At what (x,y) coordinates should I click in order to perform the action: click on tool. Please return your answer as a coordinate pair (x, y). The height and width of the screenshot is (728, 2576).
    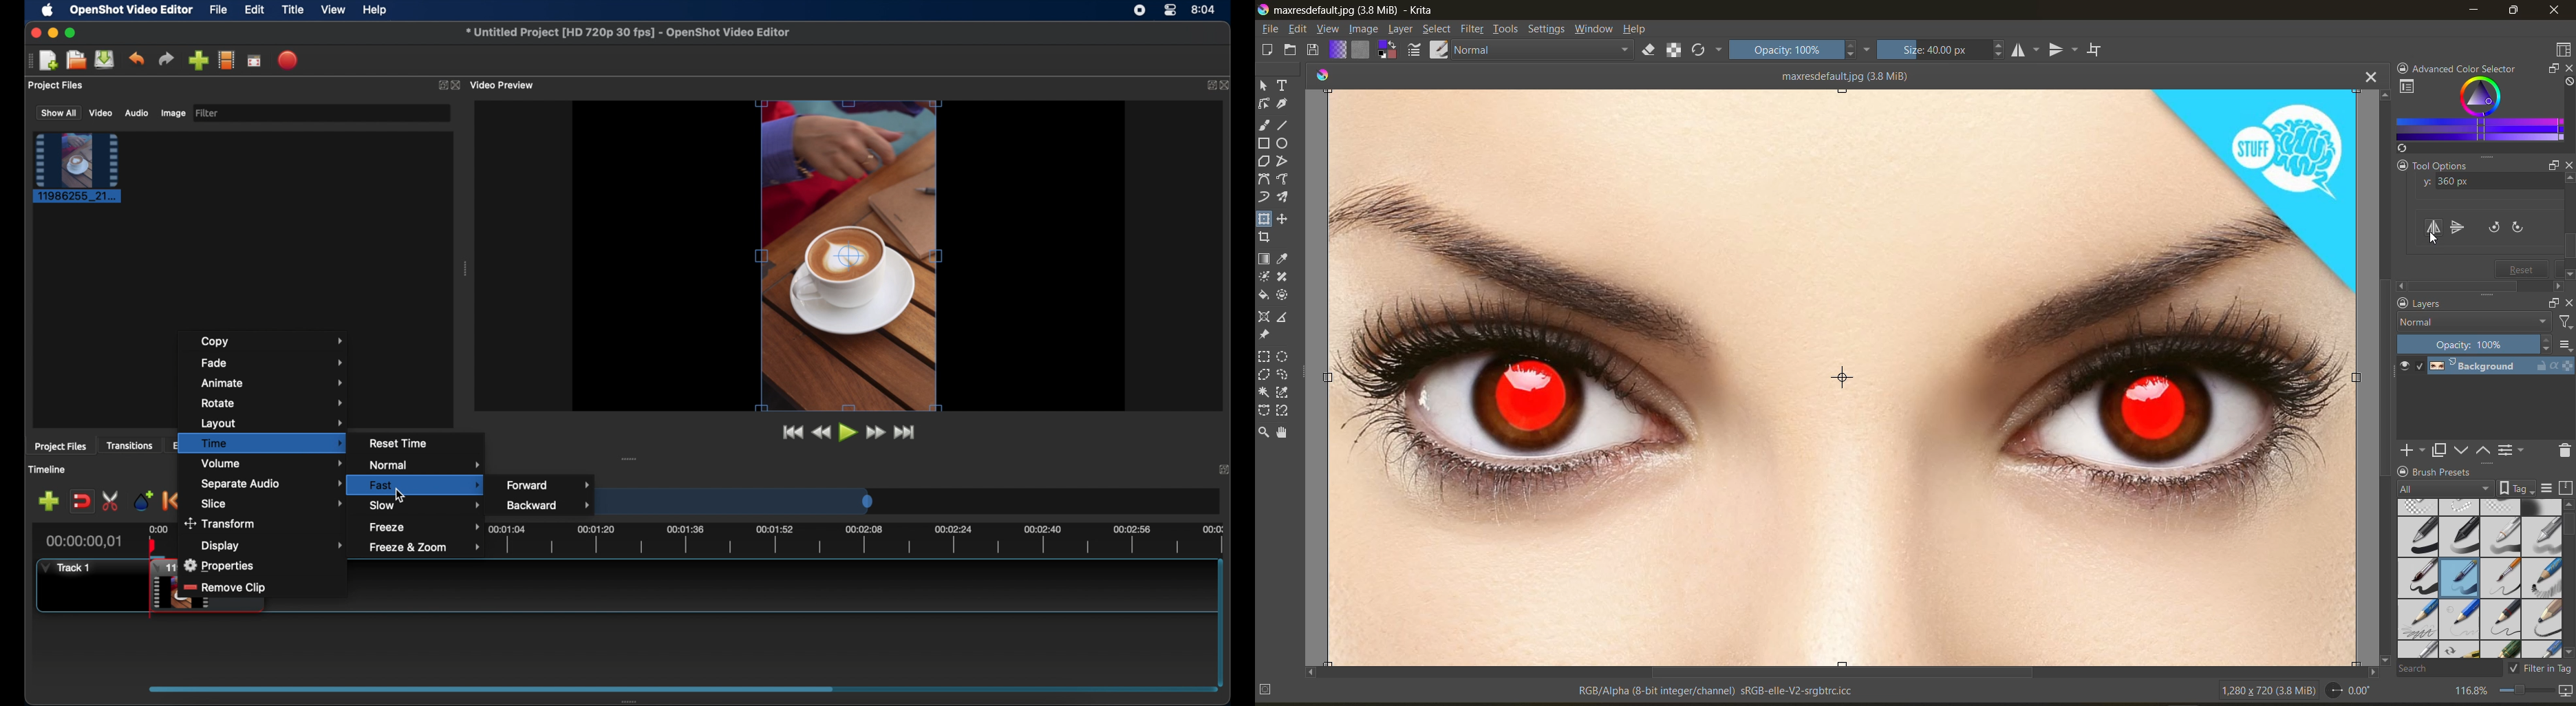
    Looking at the image, I should click on (1265, 357).